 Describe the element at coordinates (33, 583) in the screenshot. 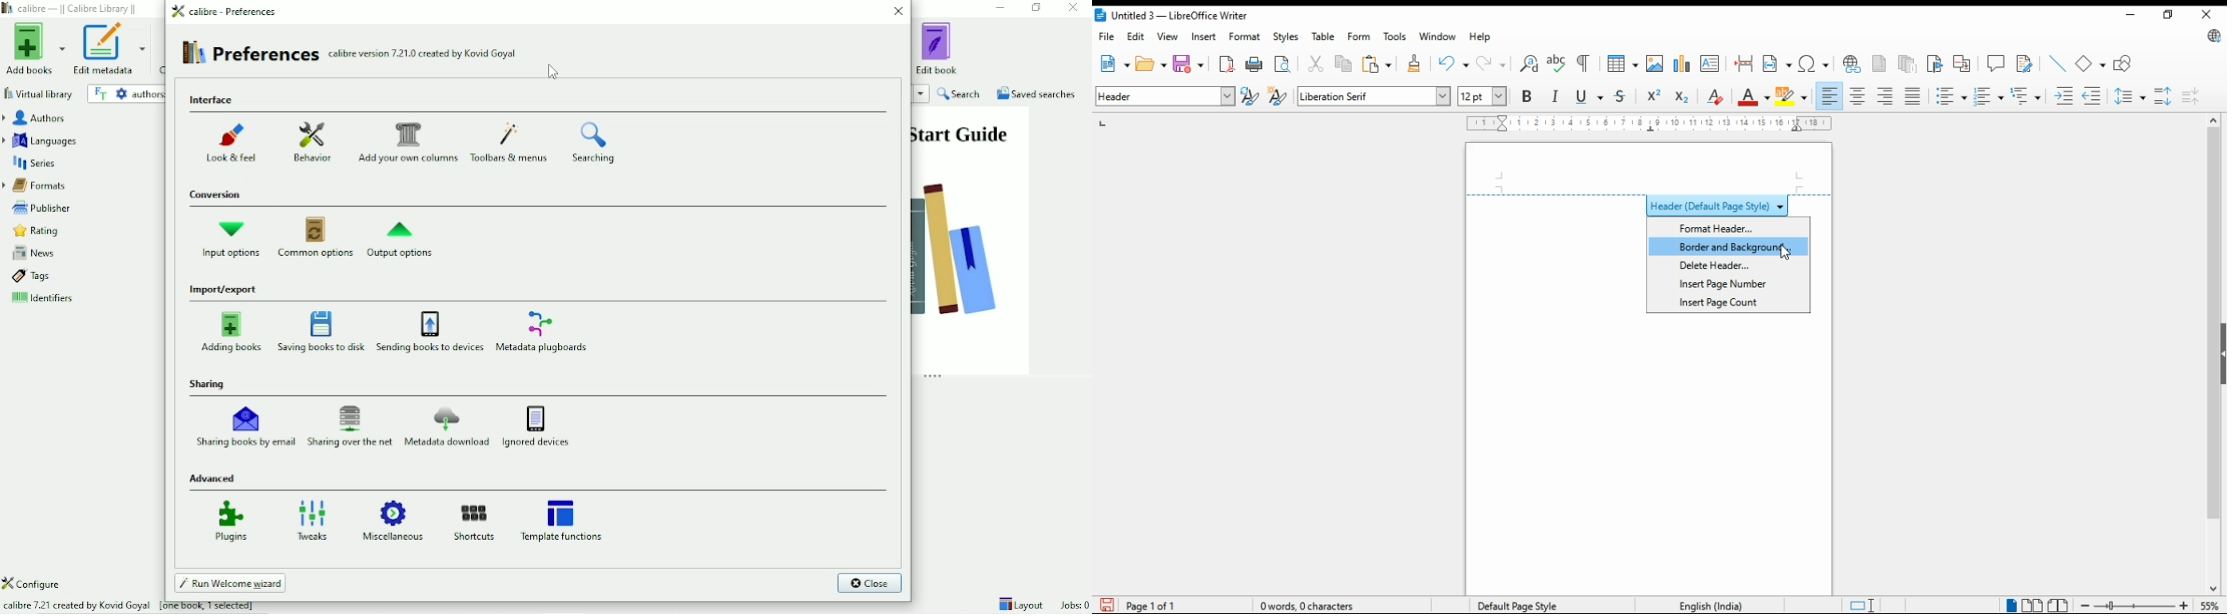

I see `Configure` at that location.